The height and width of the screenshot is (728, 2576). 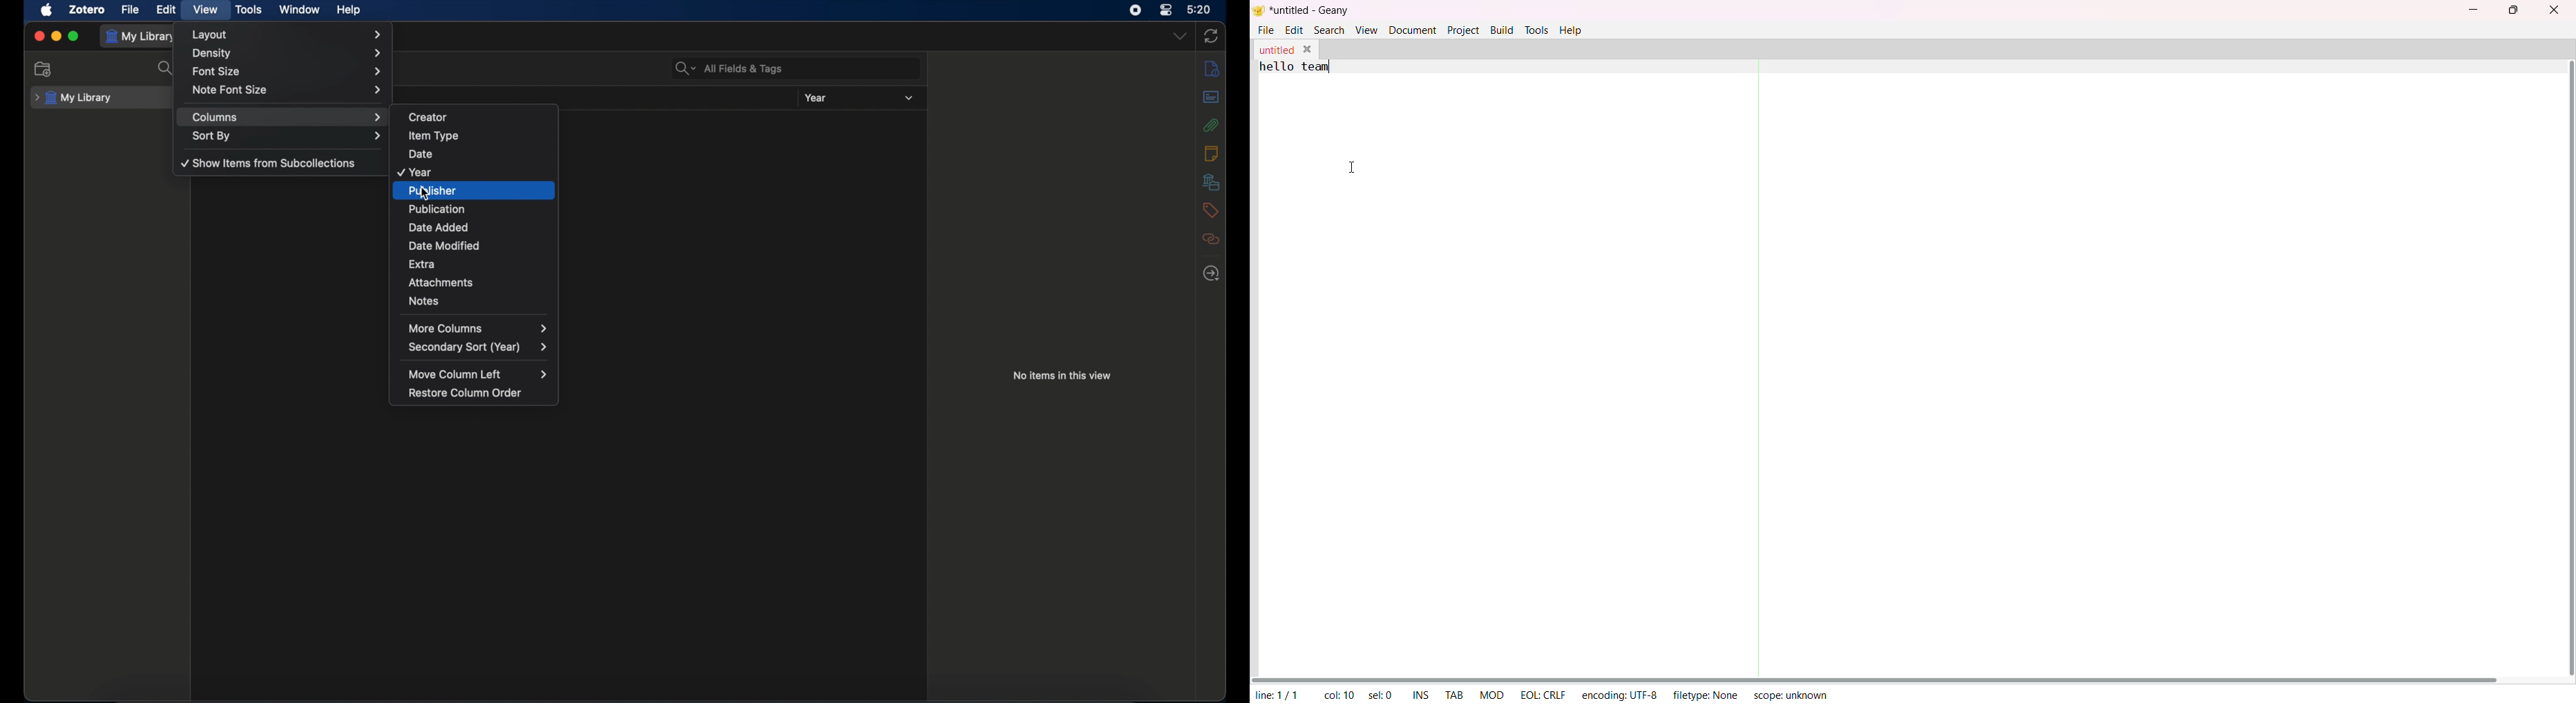 I want to click on cursor, so click(x=427, y=195).